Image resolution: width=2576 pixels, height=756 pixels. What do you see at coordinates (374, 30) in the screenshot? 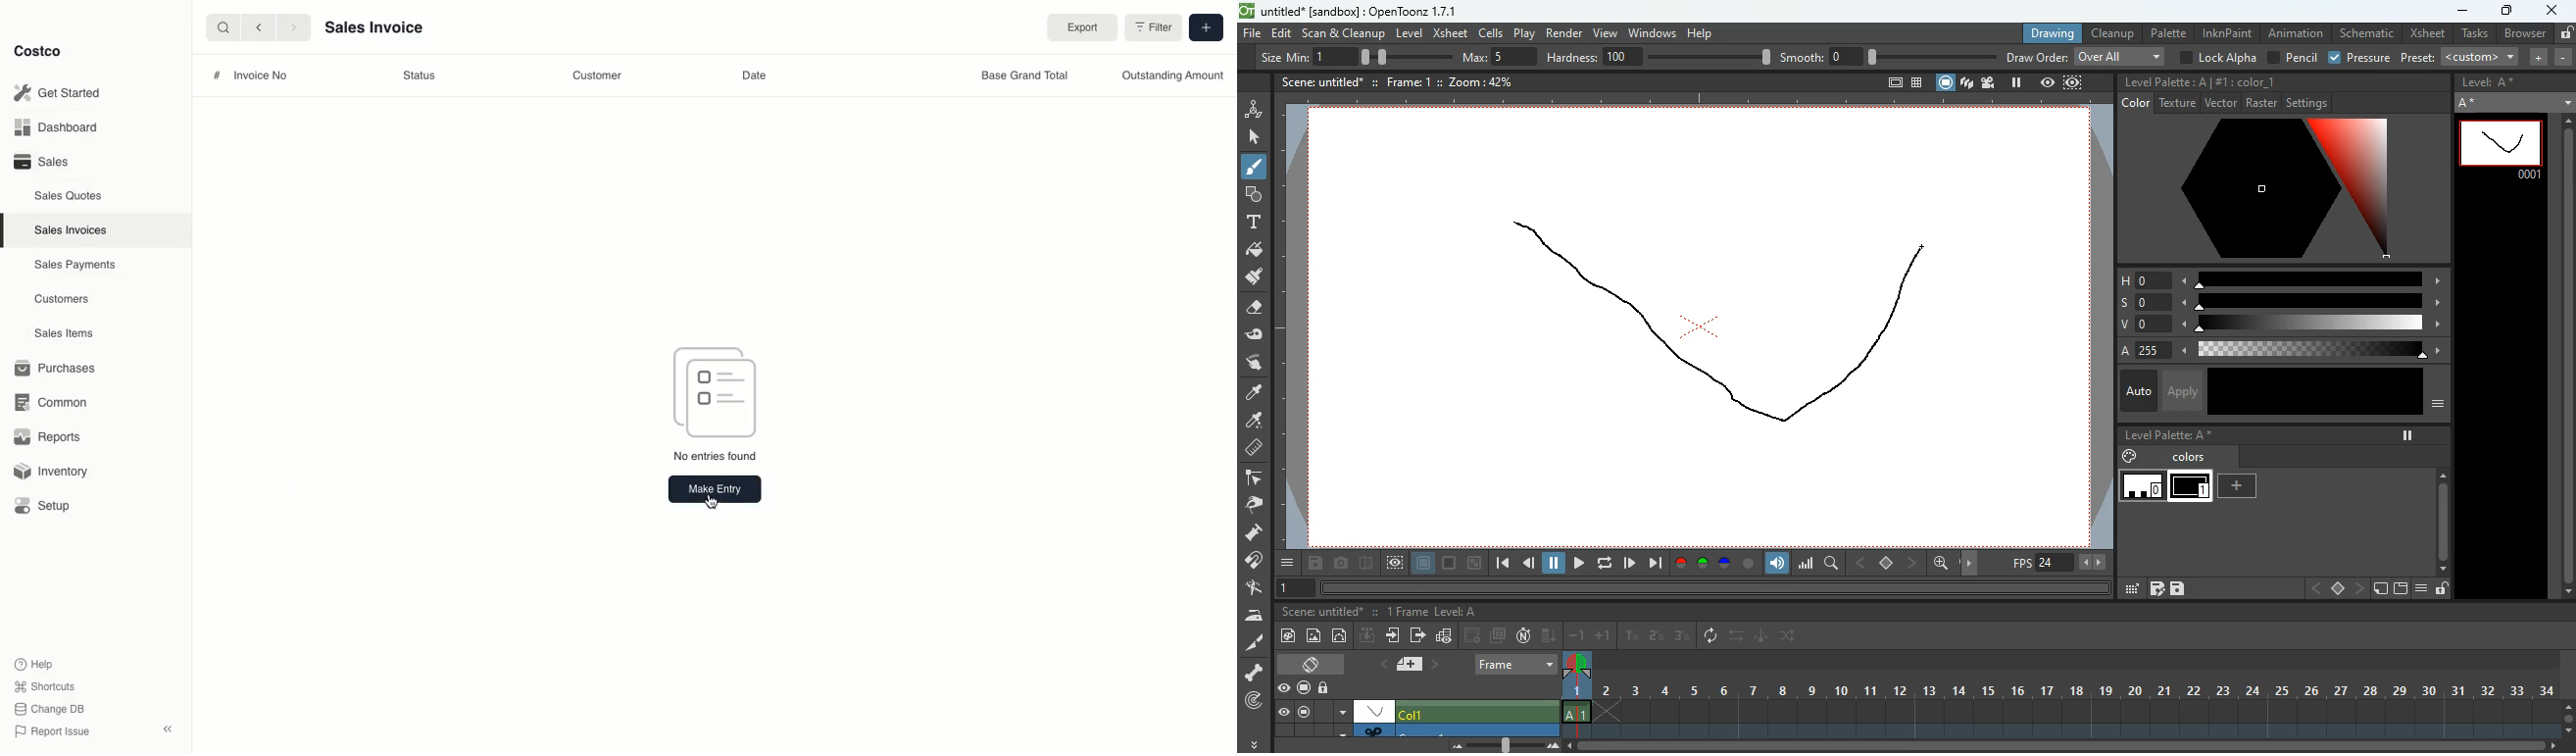
I see `Sales Invoice` at bounding box center [374, 30].